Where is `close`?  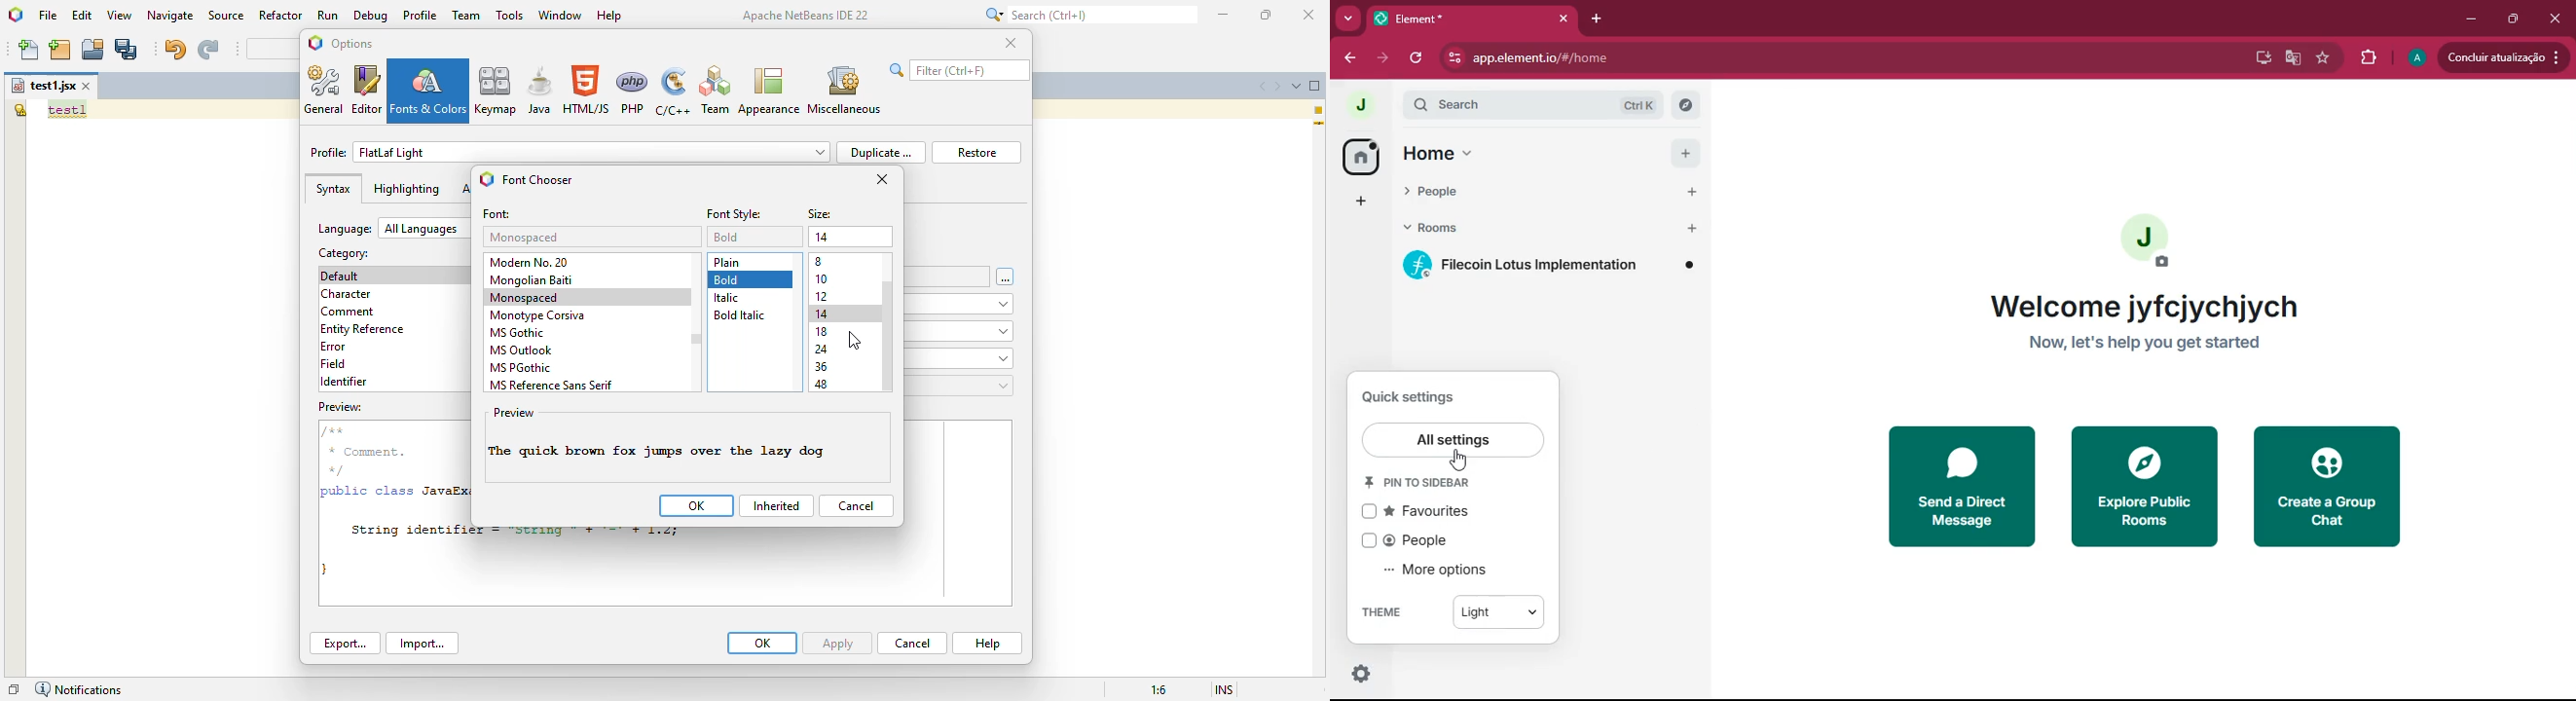 close is located at coordinates (1307, 14).